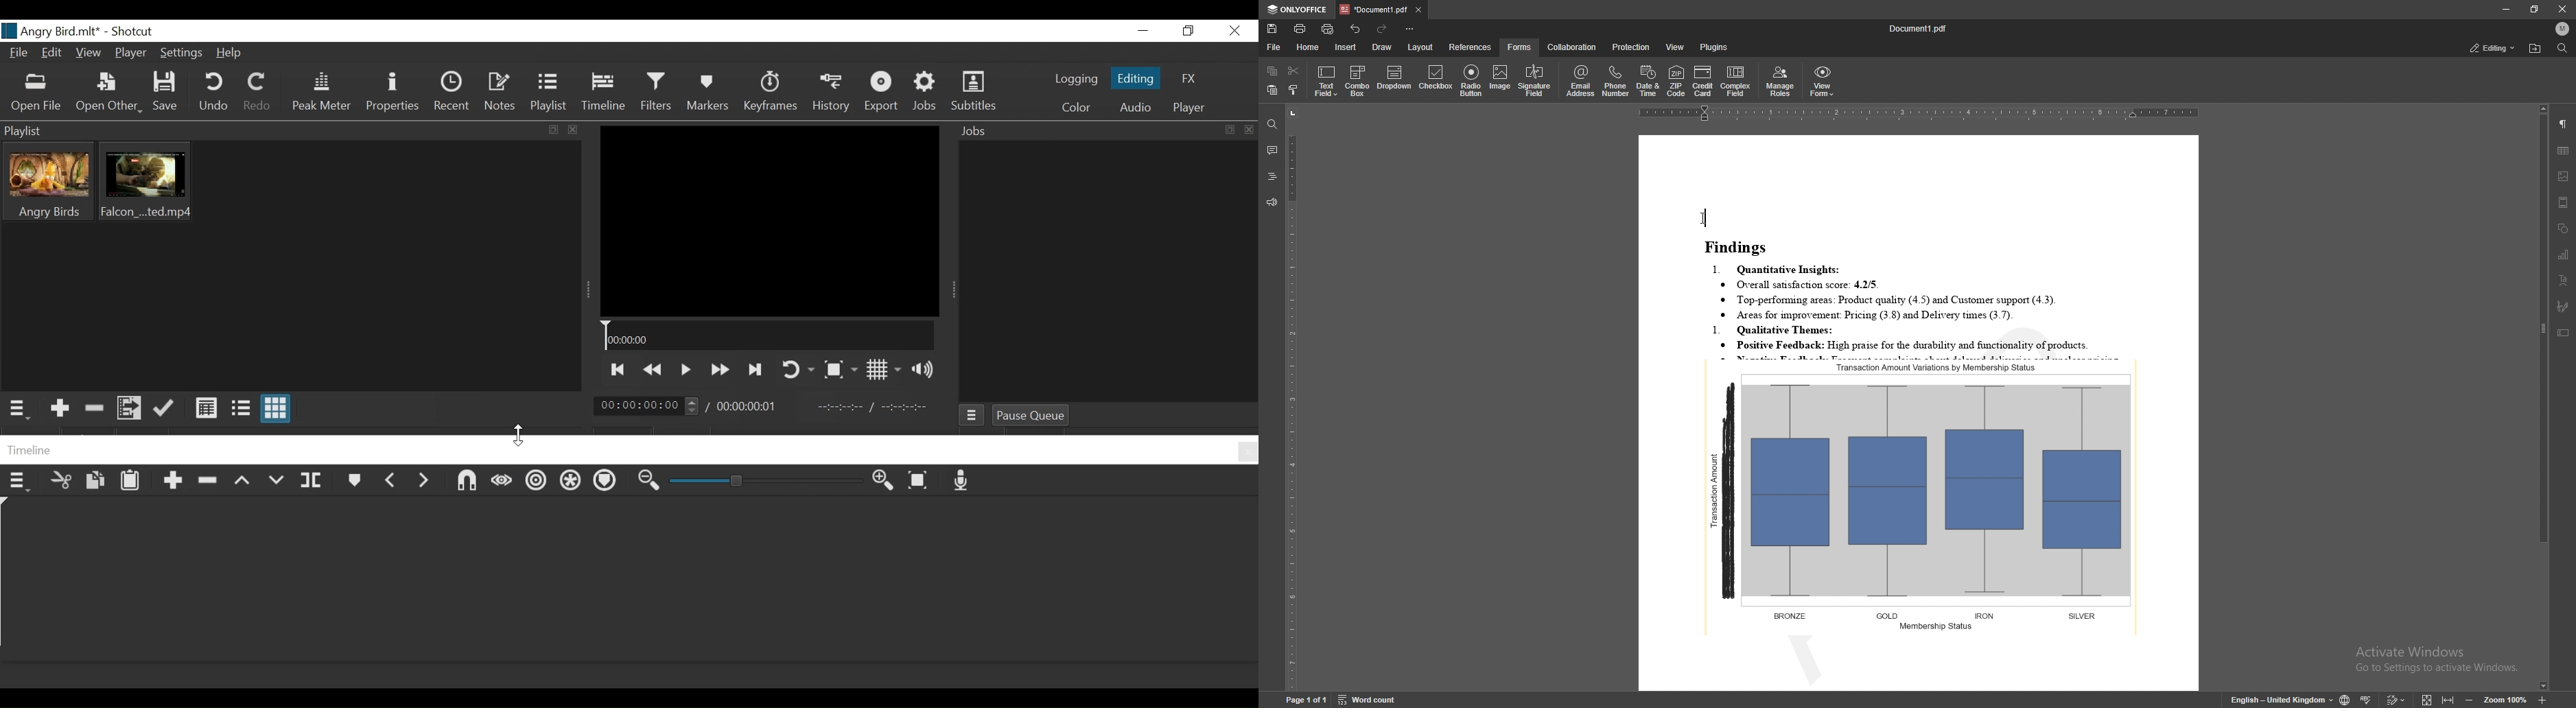 The height and width of the screenshot is (728, 2576). I want to click on date and time, so click(1648, 82).